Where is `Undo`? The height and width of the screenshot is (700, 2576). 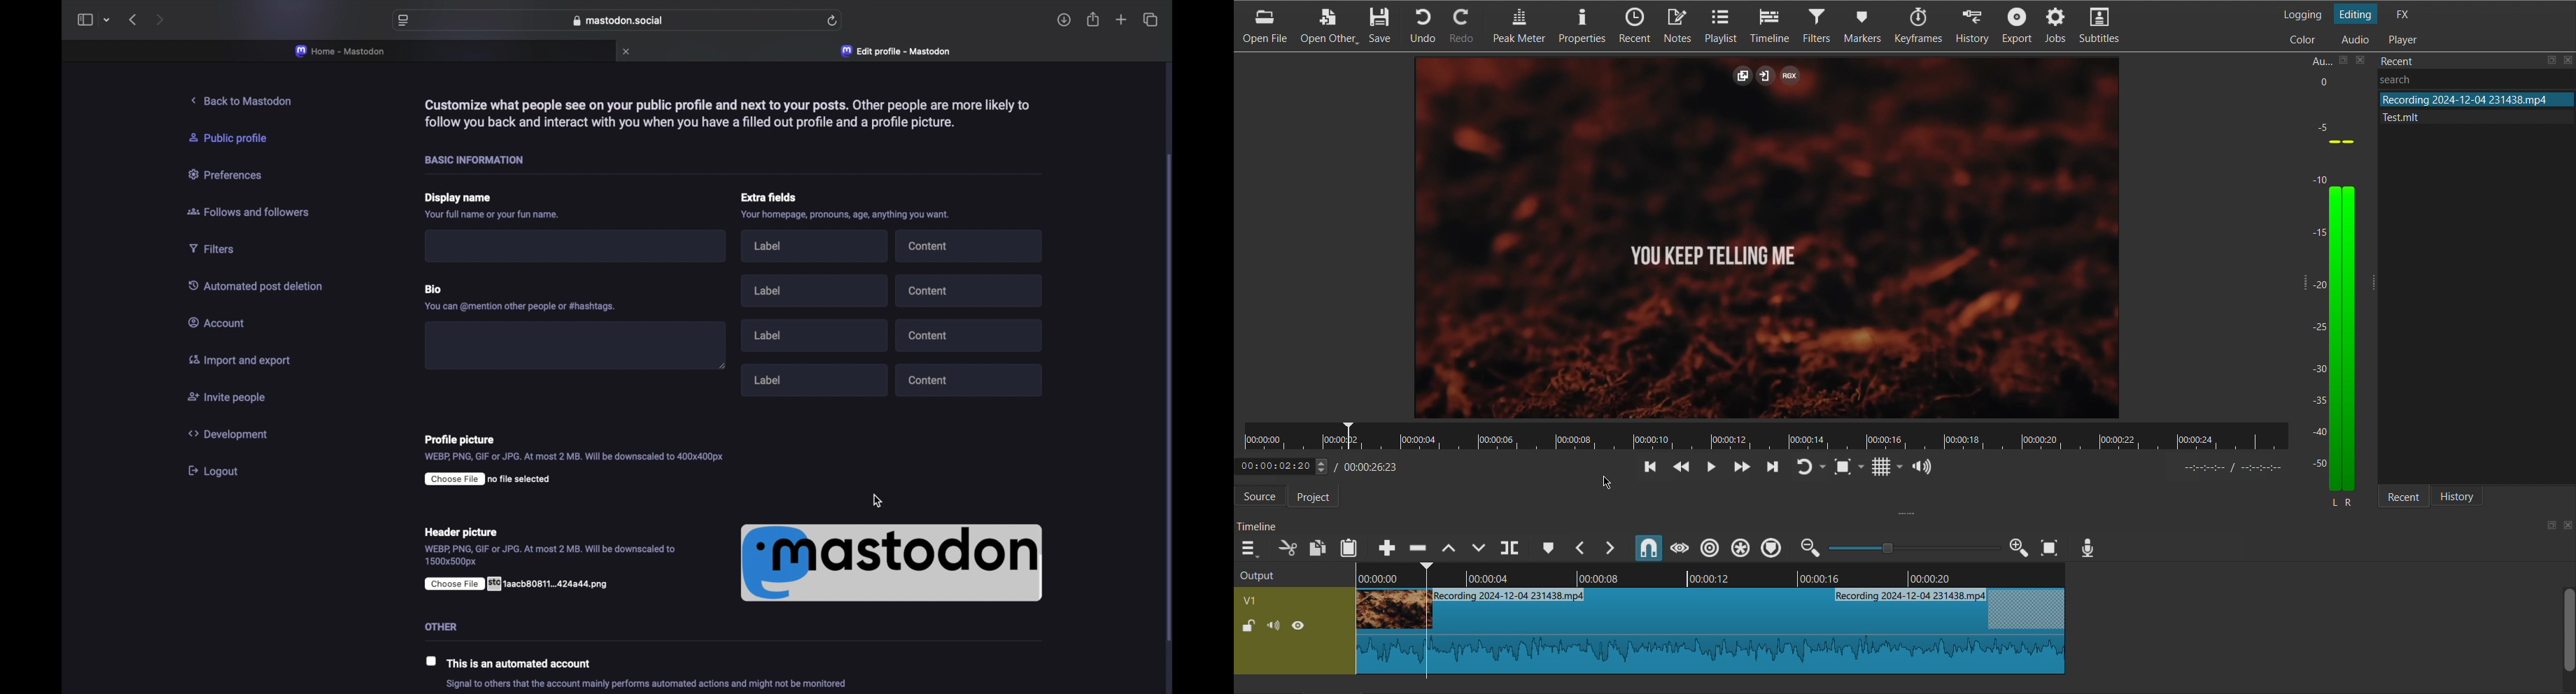 Undo is located at coordinates (1426, 24).